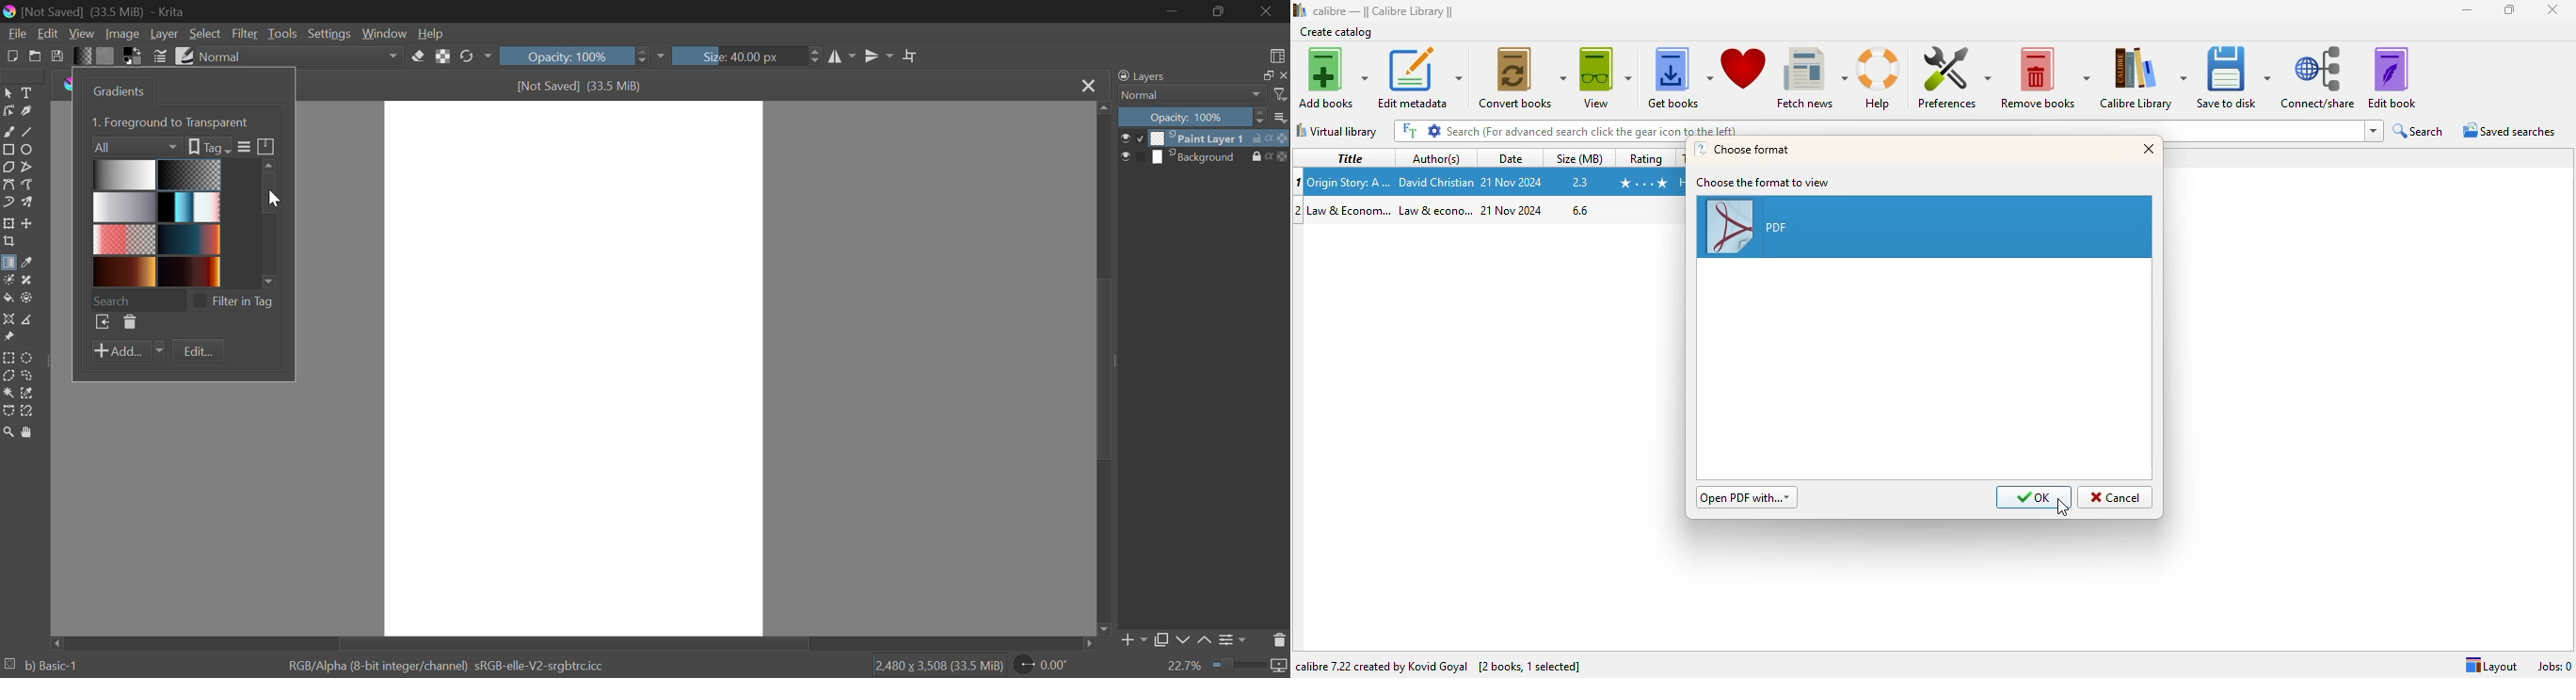 The image size is (2576, 700). What do you see at coordinates (8, 130) in the screenshot?
I see `Freehand` at bounding box center [8, 130].